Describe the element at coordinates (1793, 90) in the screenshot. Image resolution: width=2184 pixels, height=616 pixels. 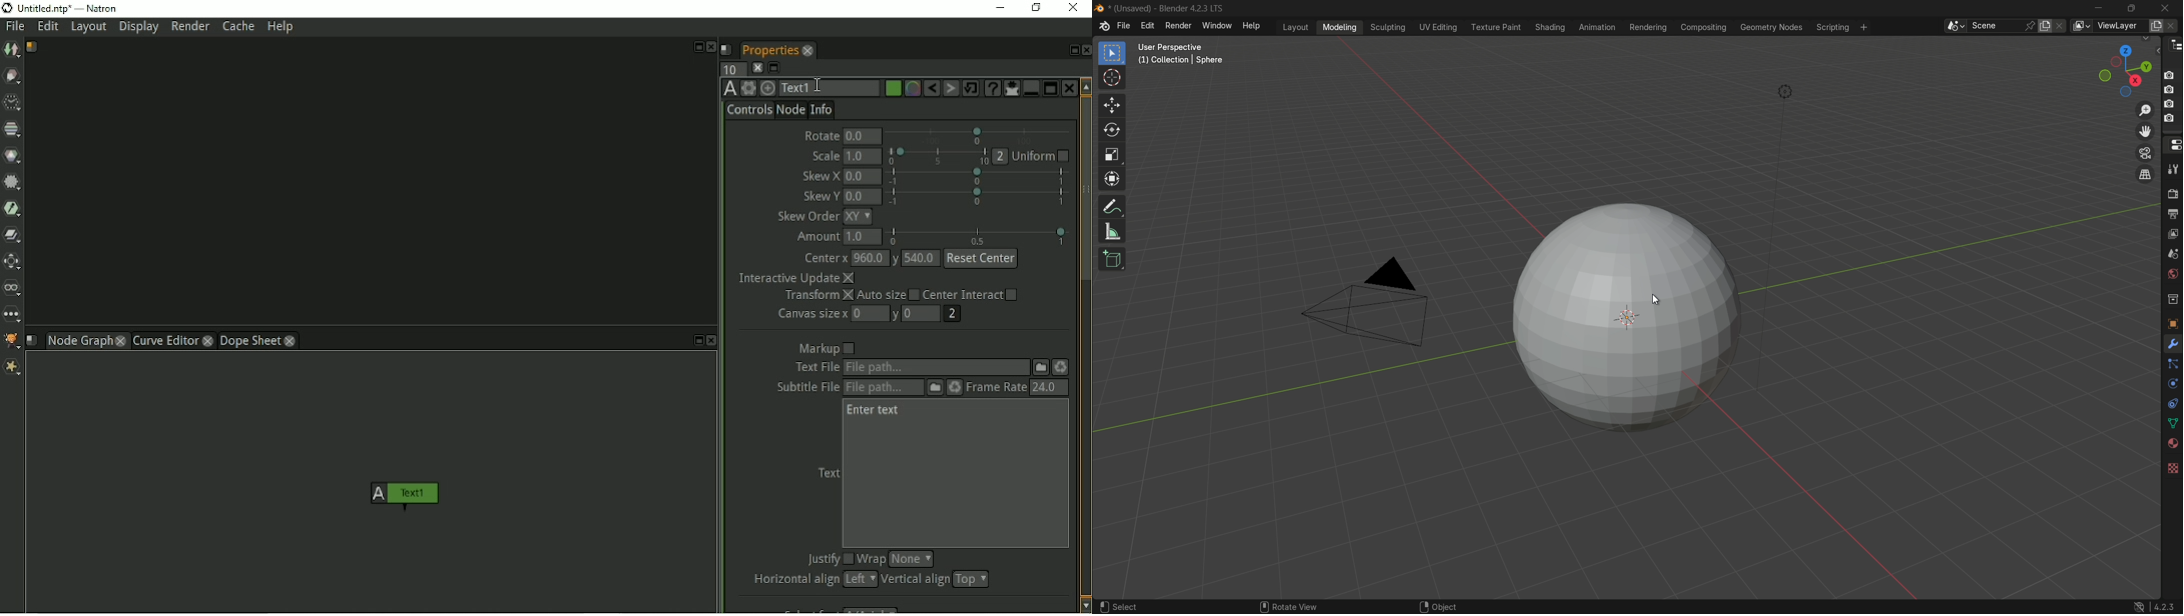
I see `light` at that location.